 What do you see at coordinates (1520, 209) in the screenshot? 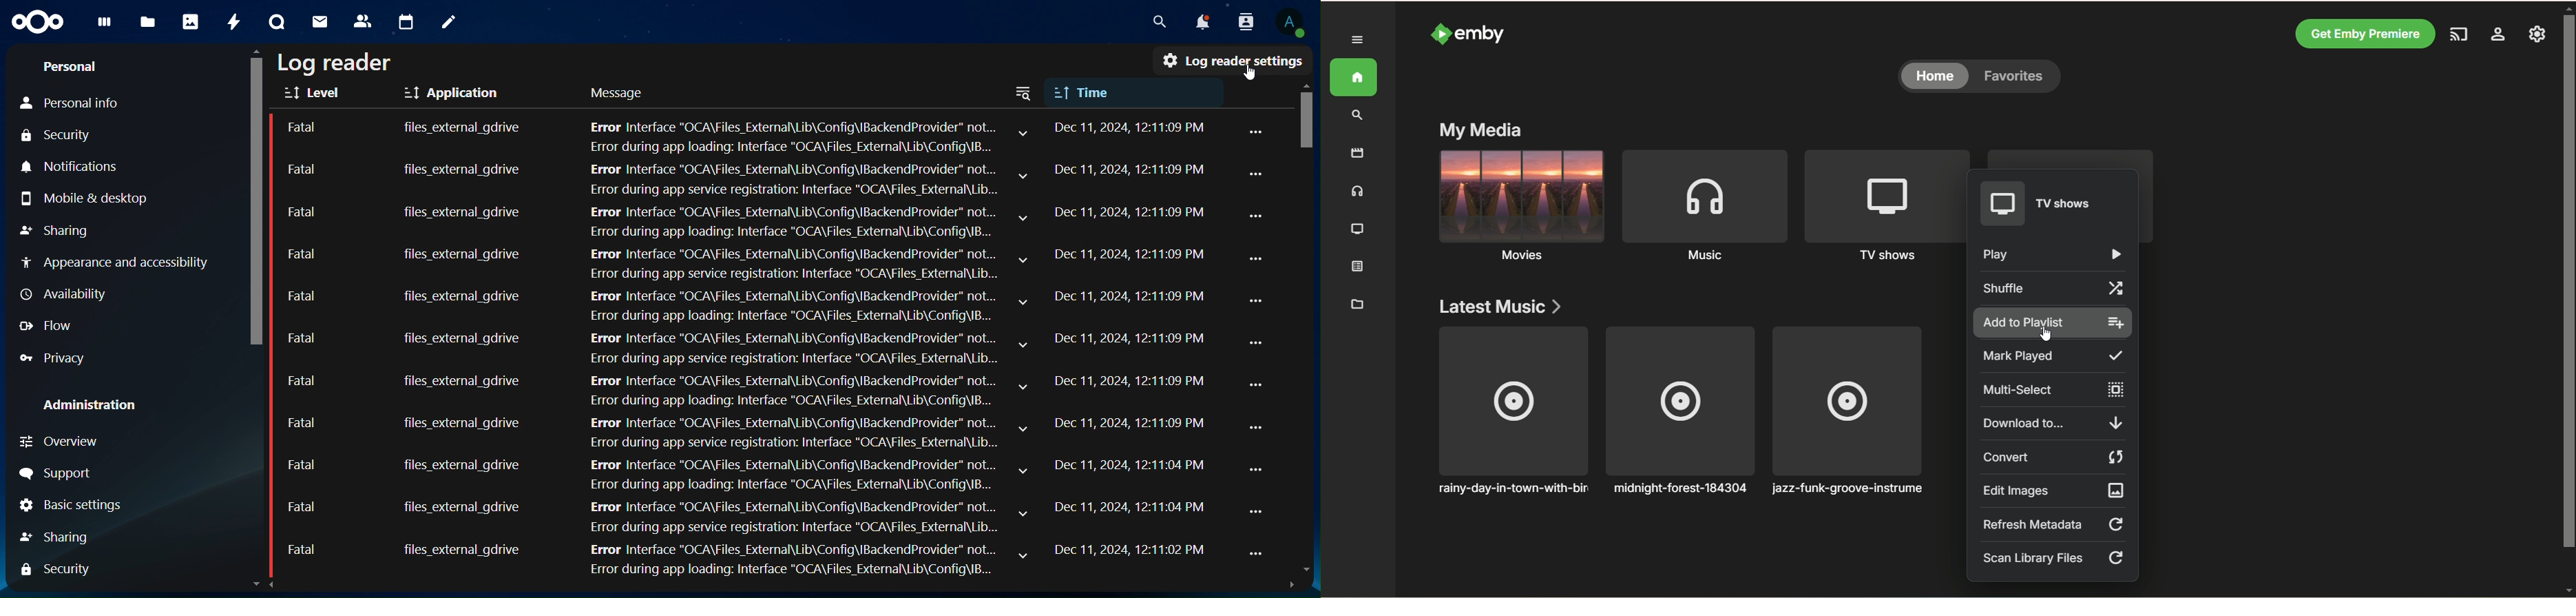
I see `movies` at bounding box center [1520, 209].